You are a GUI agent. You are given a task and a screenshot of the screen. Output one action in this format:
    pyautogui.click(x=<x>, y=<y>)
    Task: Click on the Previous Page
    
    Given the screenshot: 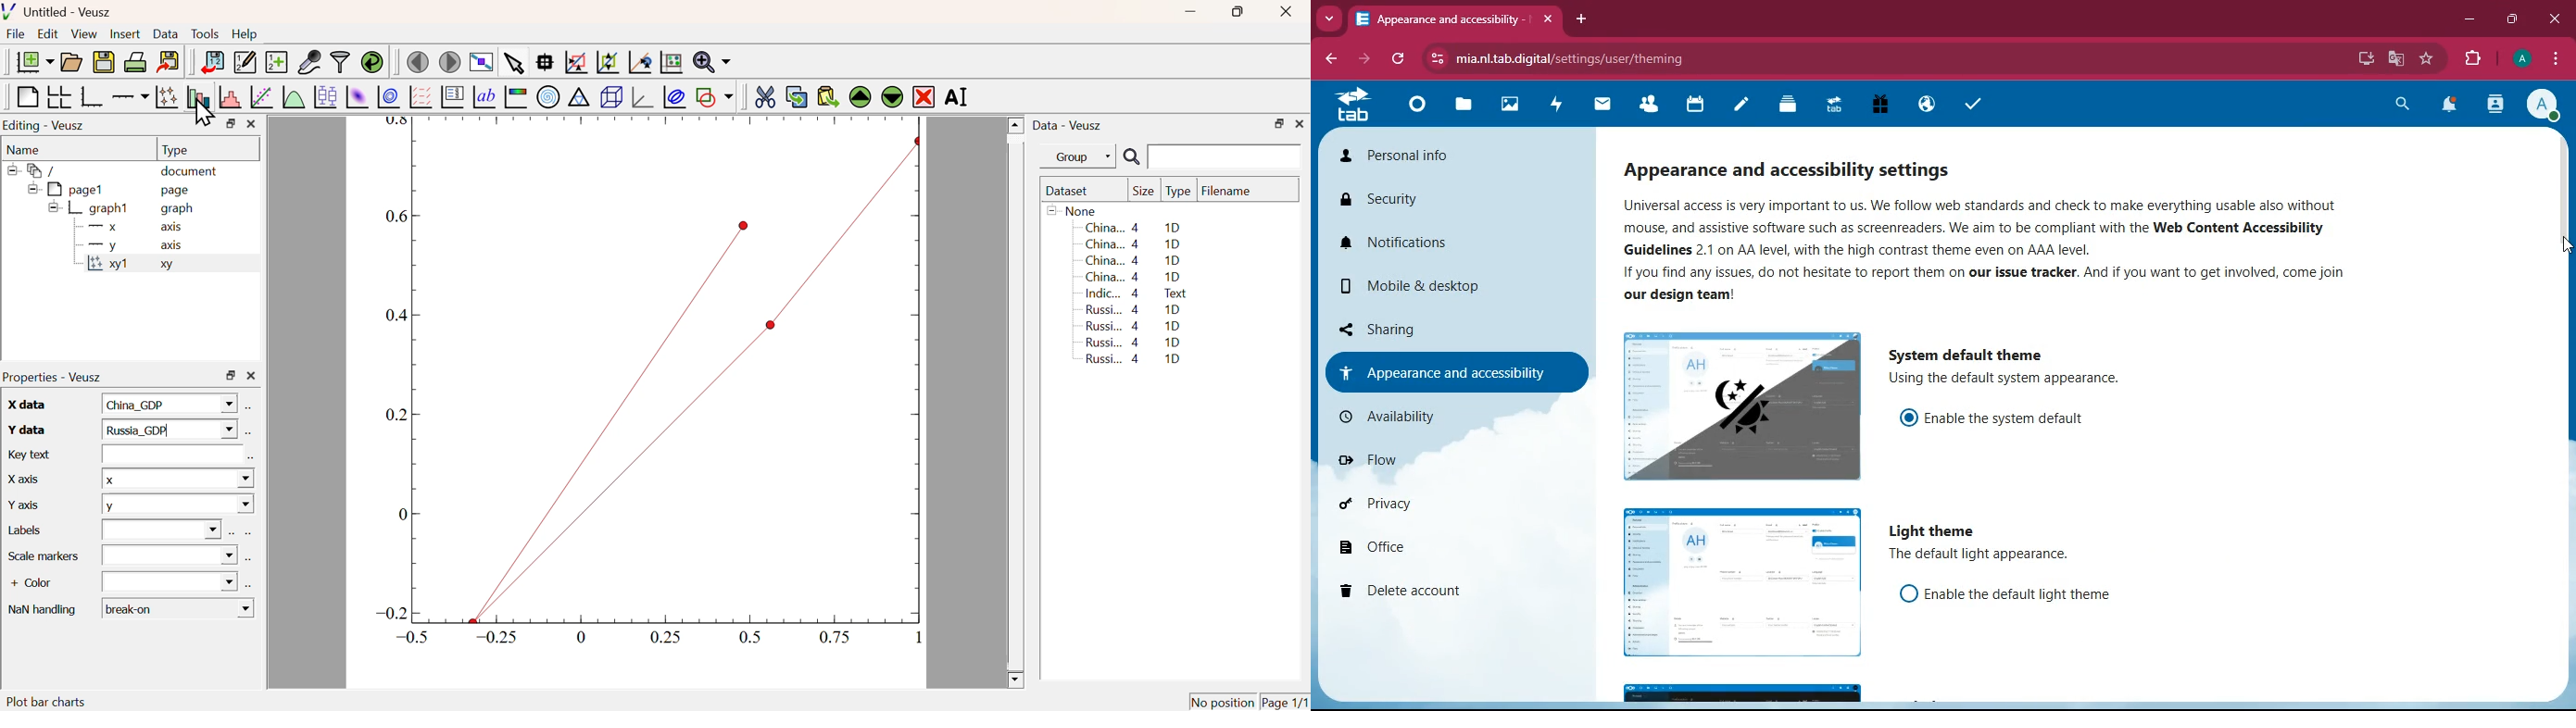 What is the action you would take?
    pyautogui.click(x=419, y=63)
    